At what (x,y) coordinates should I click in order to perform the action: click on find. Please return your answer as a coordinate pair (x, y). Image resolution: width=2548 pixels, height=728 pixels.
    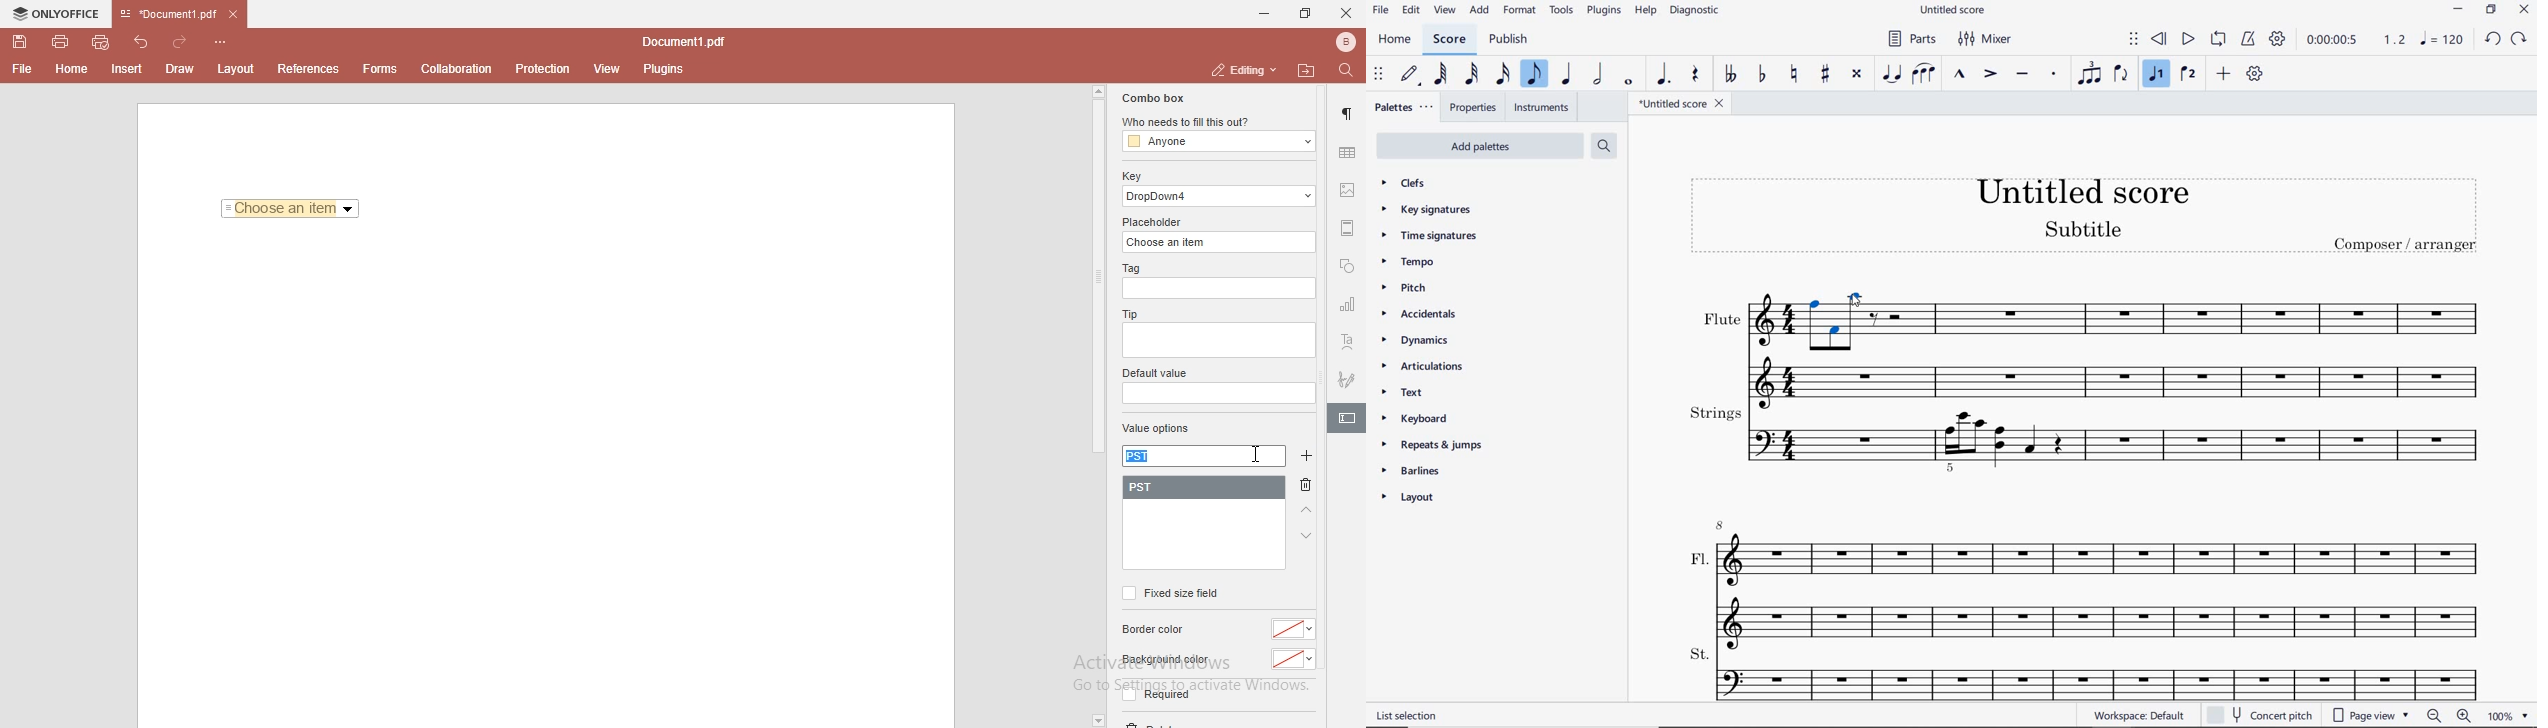
    Looking at the image, I should click on (1350, 69).